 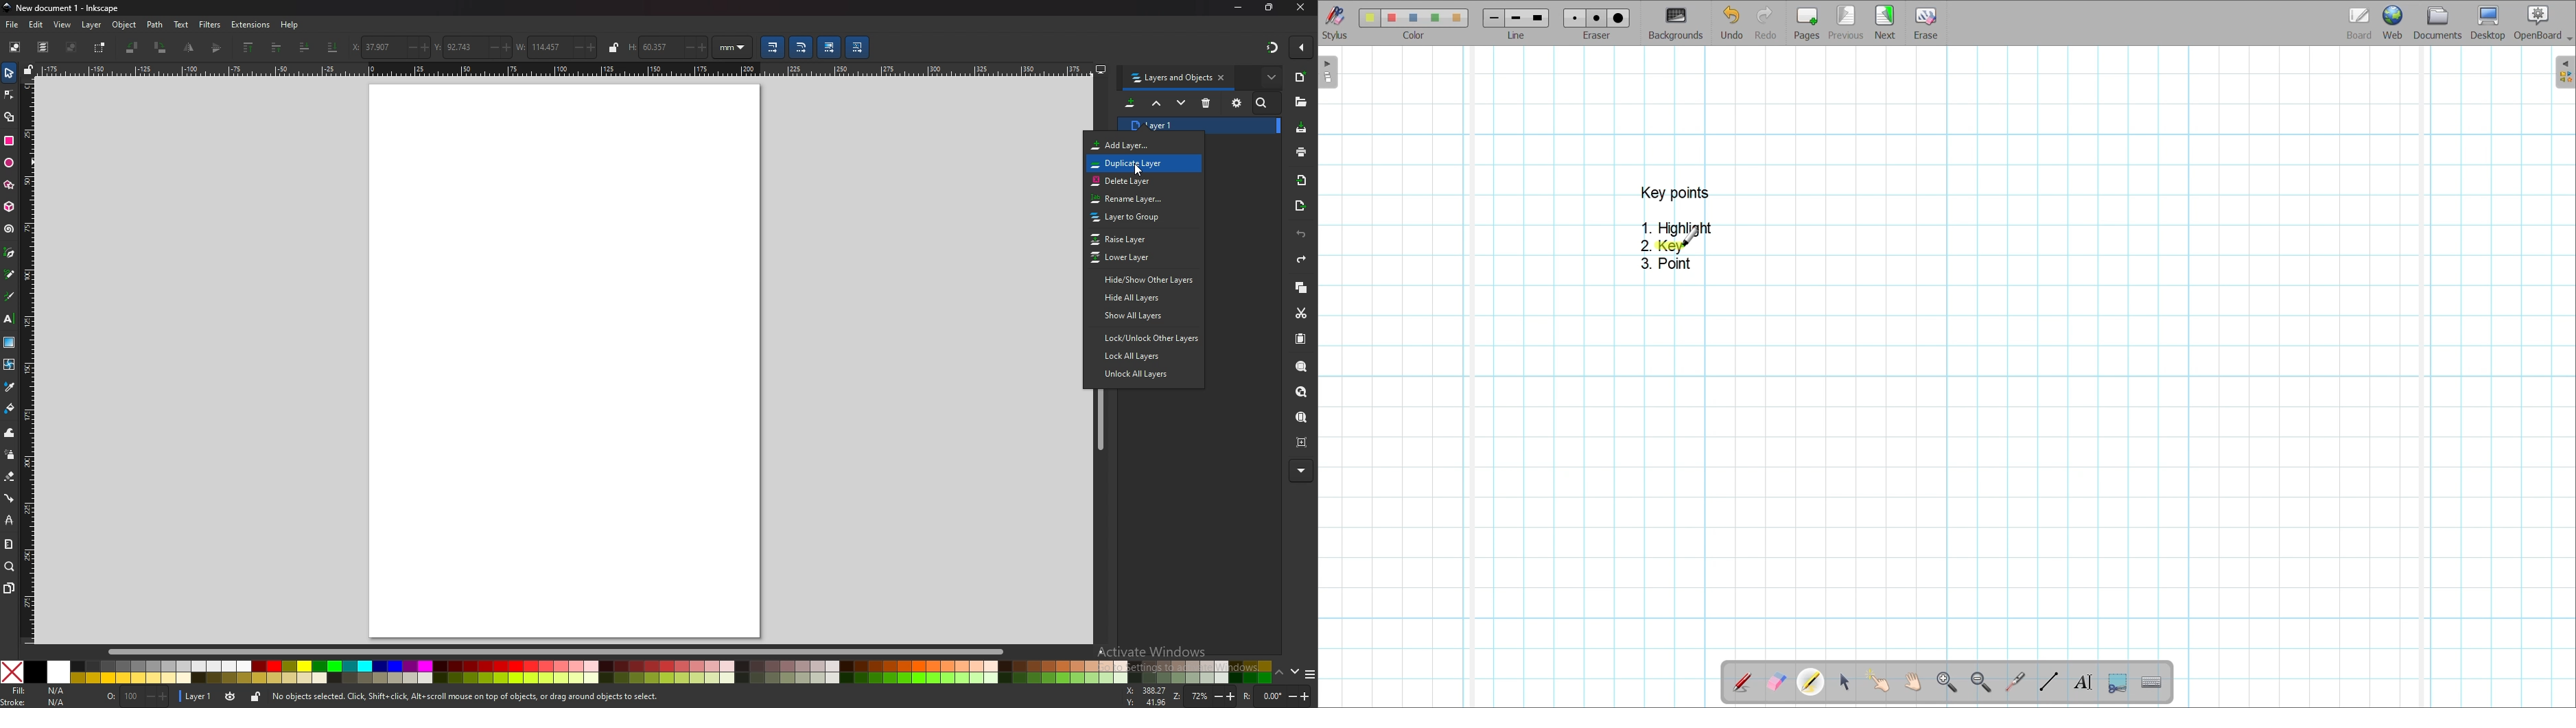 I want to click on calligrapghy, so click(x=9, y=296).